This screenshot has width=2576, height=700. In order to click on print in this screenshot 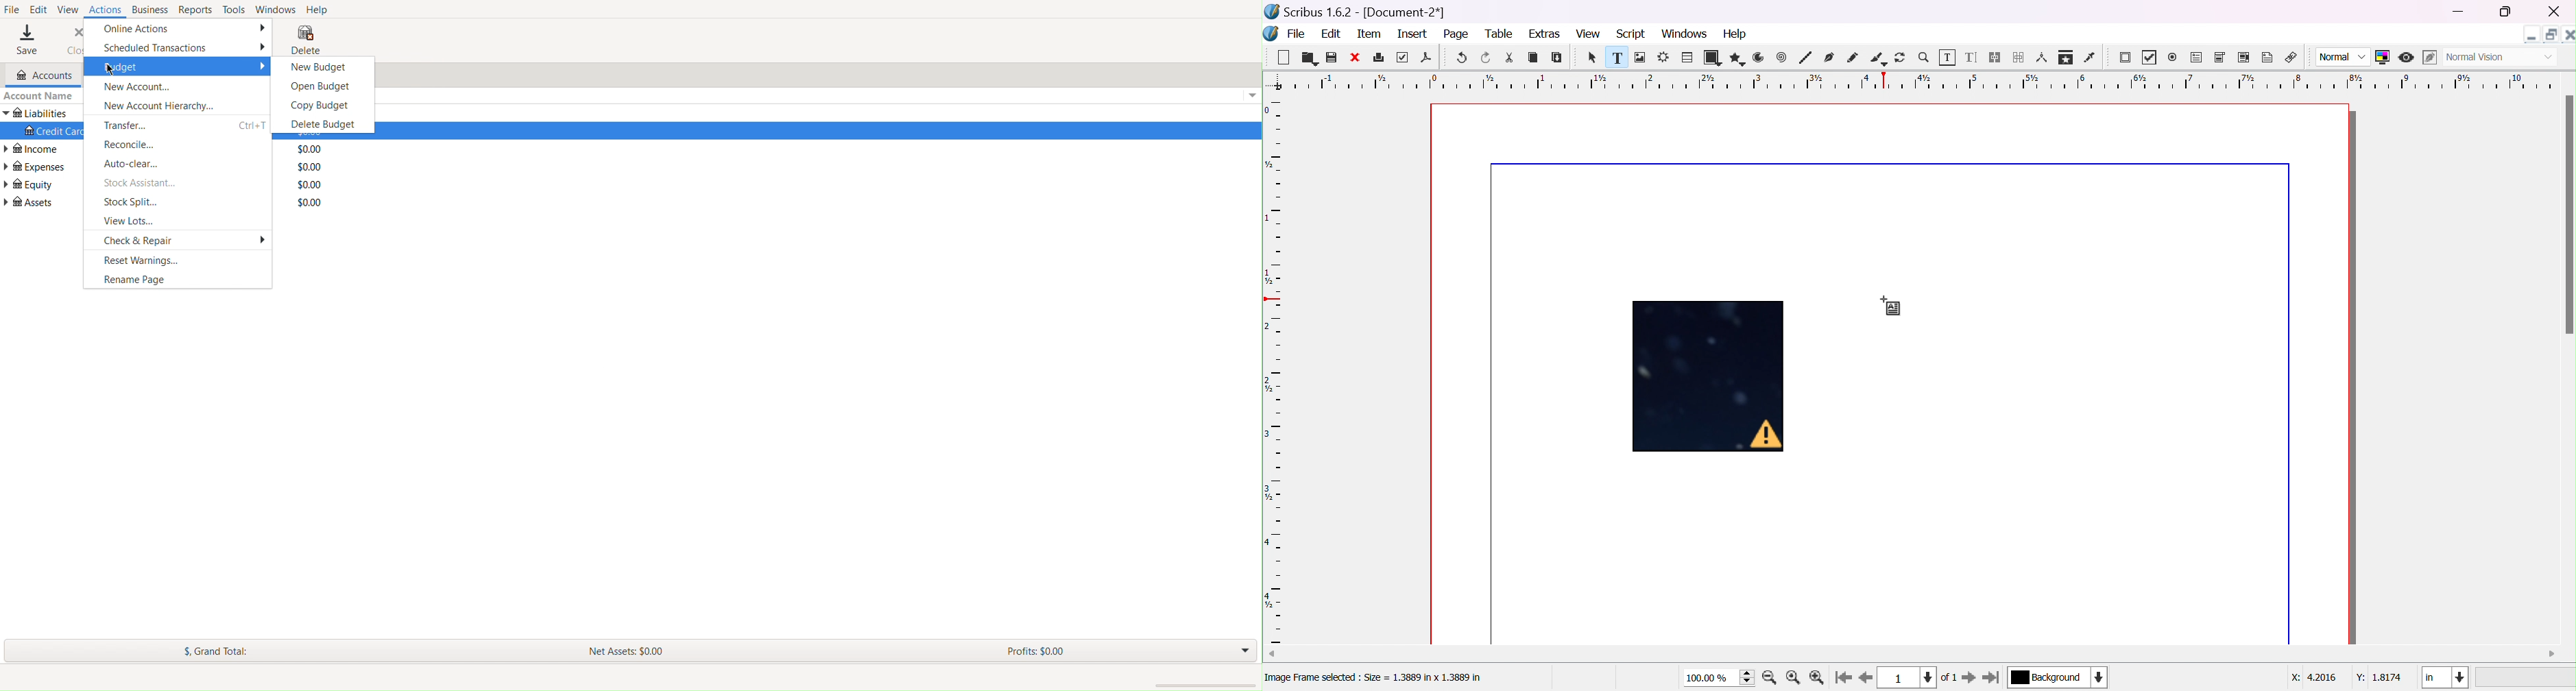, I will do `click(1377, 56)`.